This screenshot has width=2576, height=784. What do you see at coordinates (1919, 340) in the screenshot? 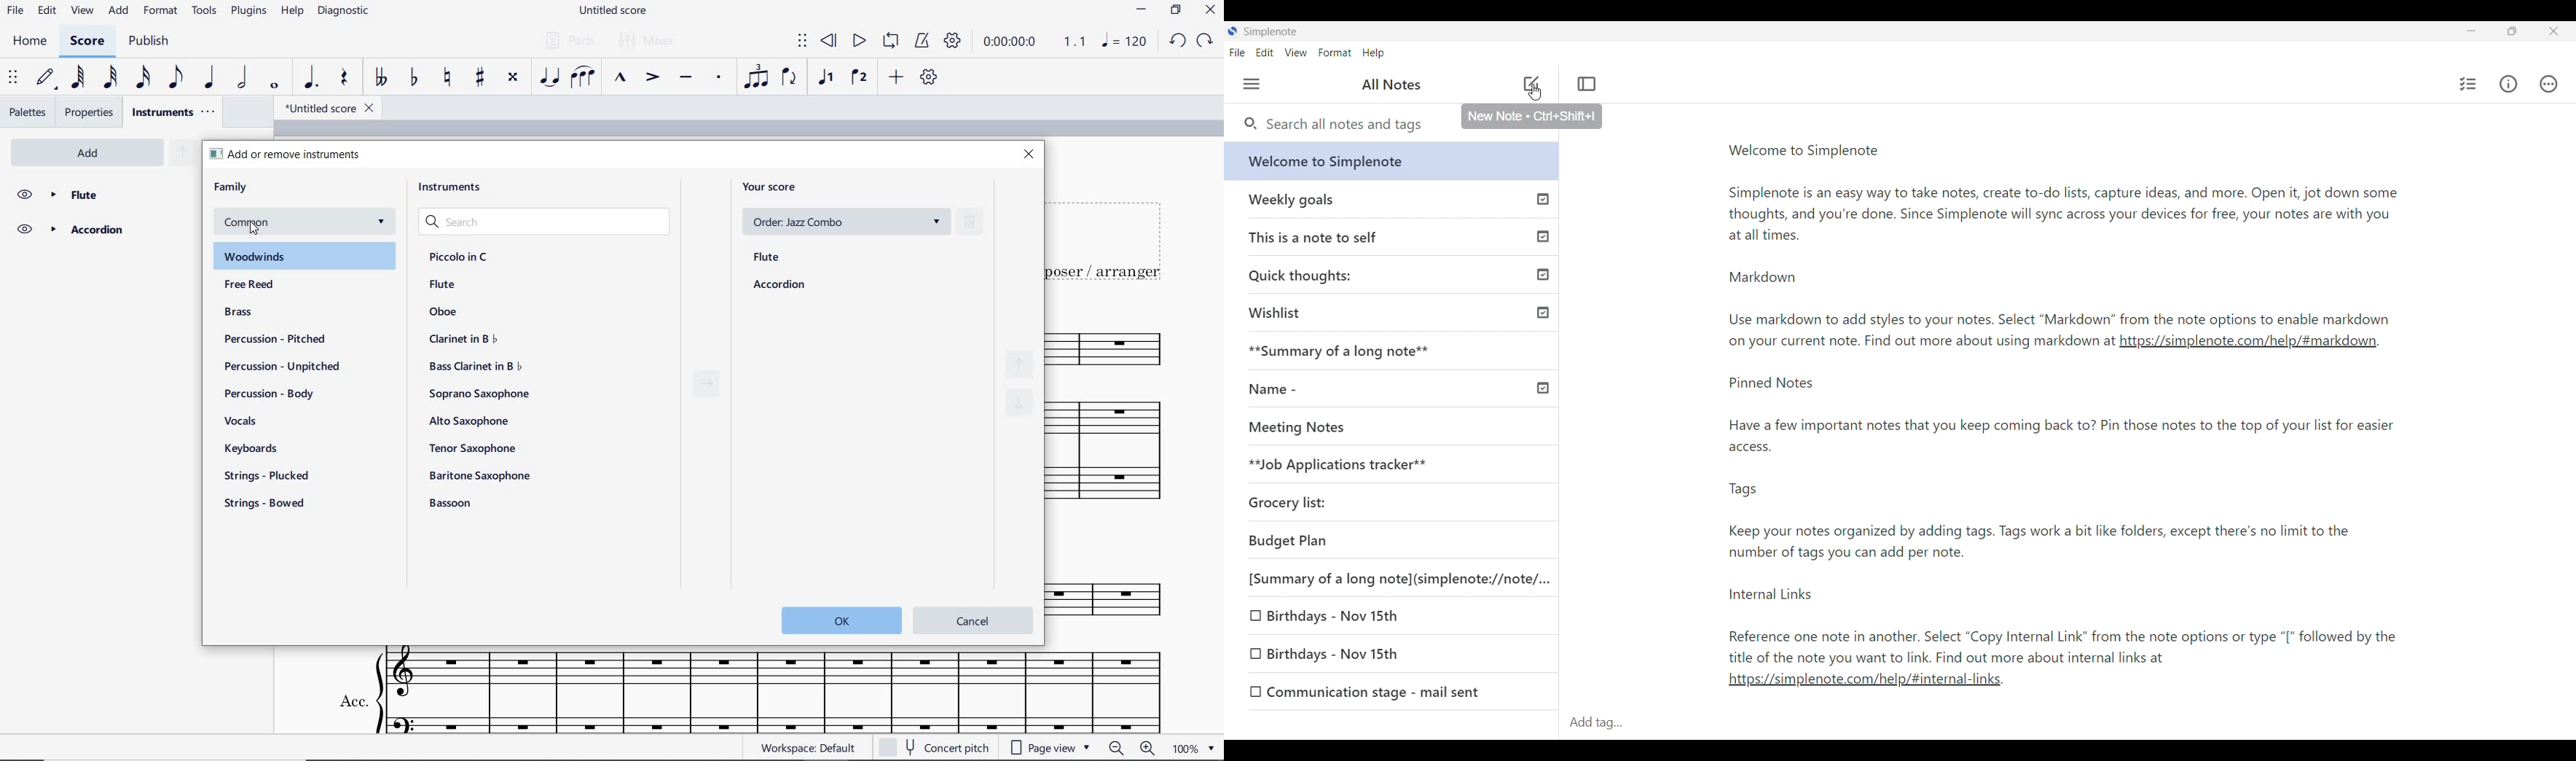
I see `text` at bounding box center [1919, 340].